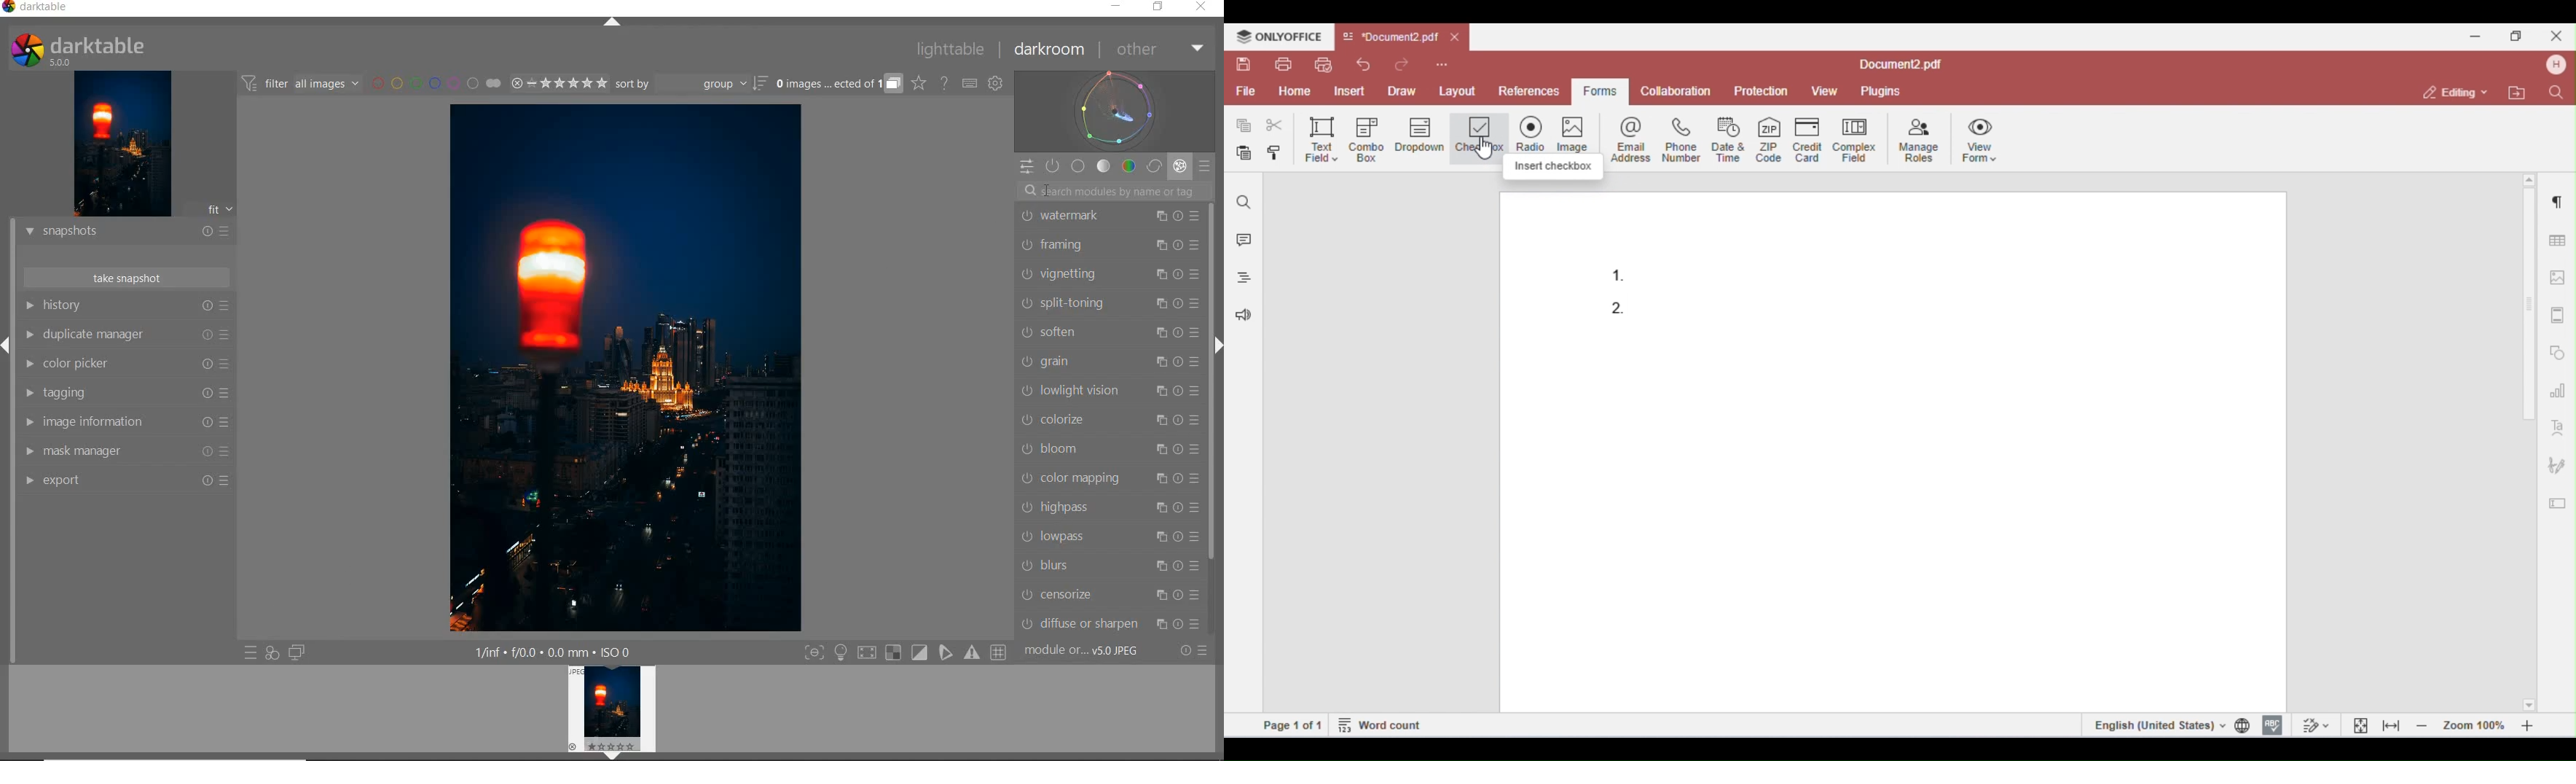 Image resolution: width=2576 pixels, height=784 pixels. What do you see at coordinates (90, 394) in the screenshot?
I see `TAGGING` at bounding box center [90, 394].